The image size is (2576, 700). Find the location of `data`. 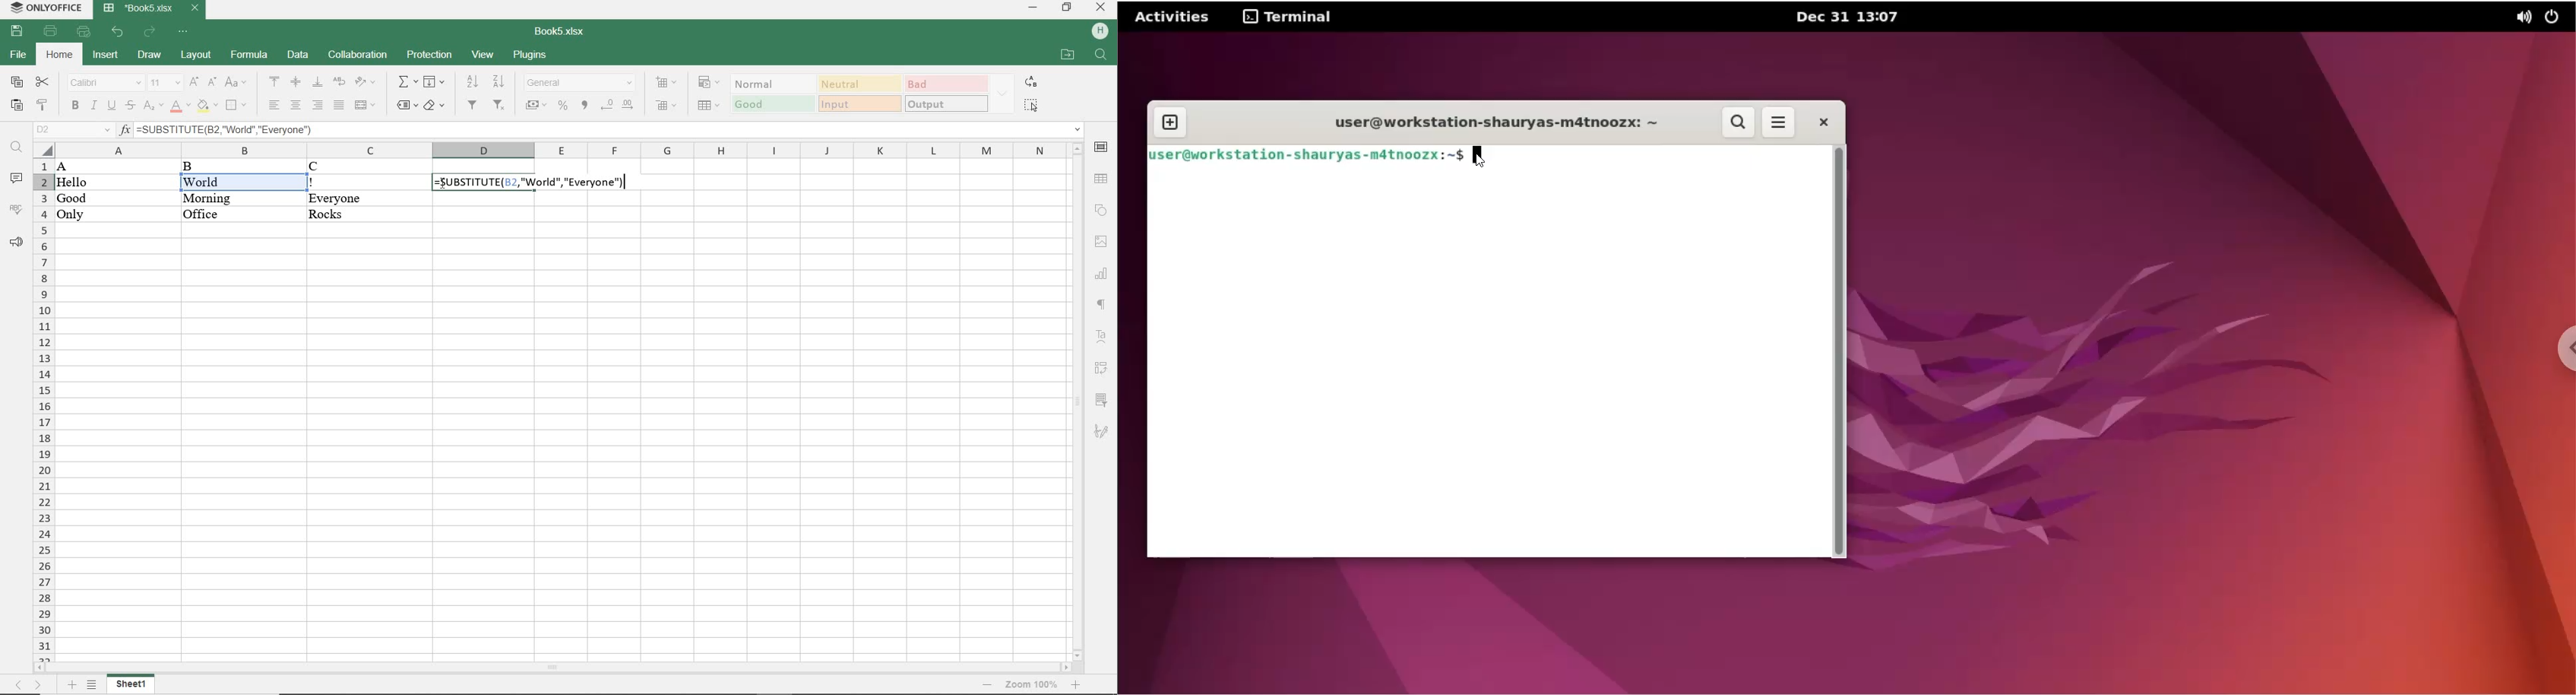

data is located at coordinates (299, 55).